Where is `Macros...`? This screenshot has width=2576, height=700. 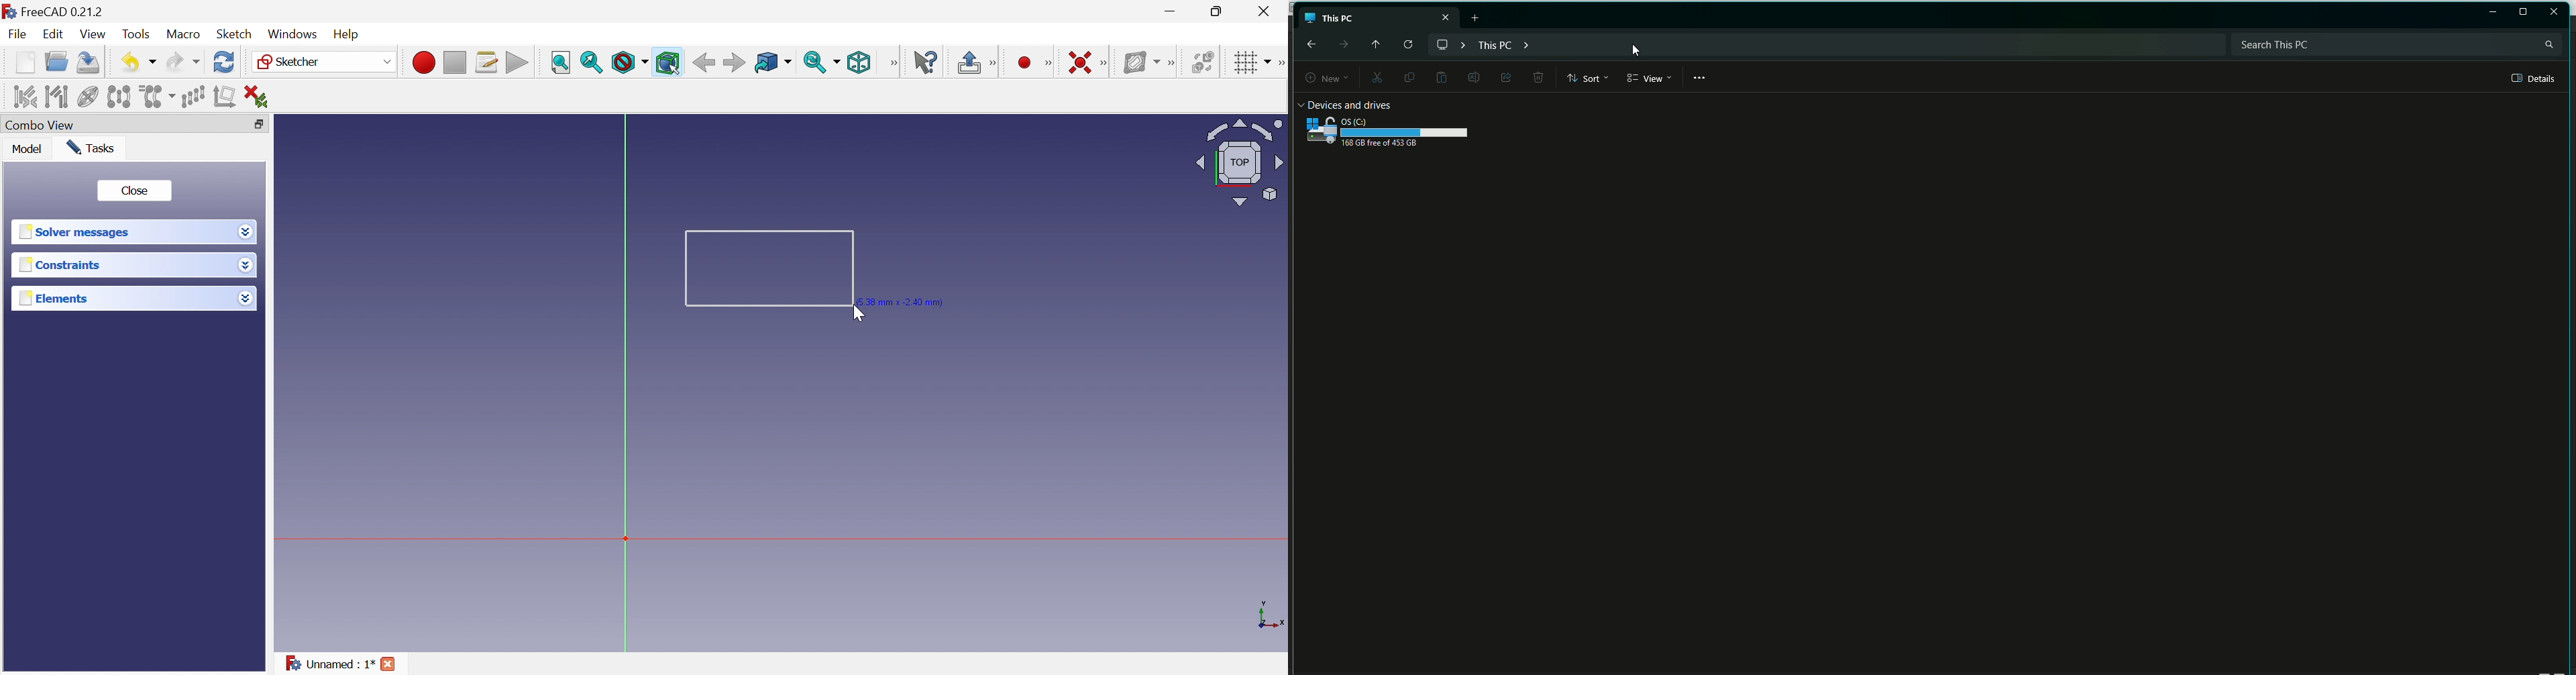
Macros... is located at coordinates (487, 63).